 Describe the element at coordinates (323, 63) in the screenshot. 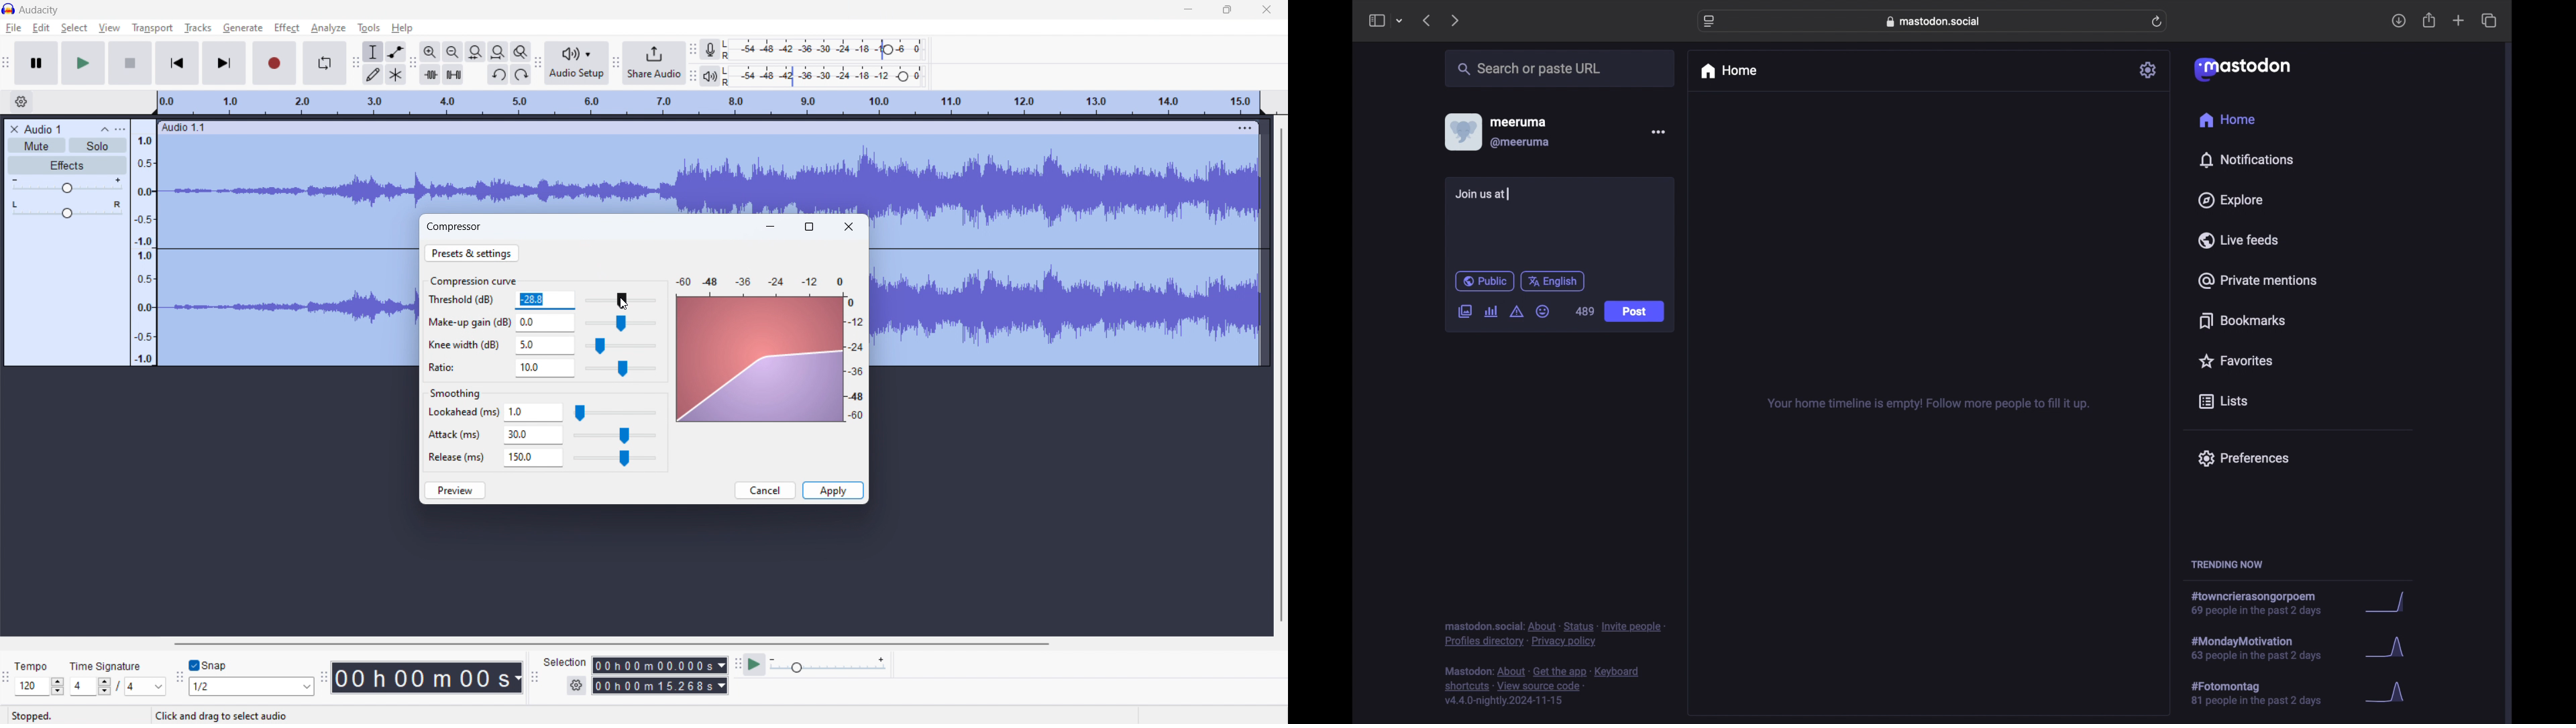

I see `enable looping` at that location.